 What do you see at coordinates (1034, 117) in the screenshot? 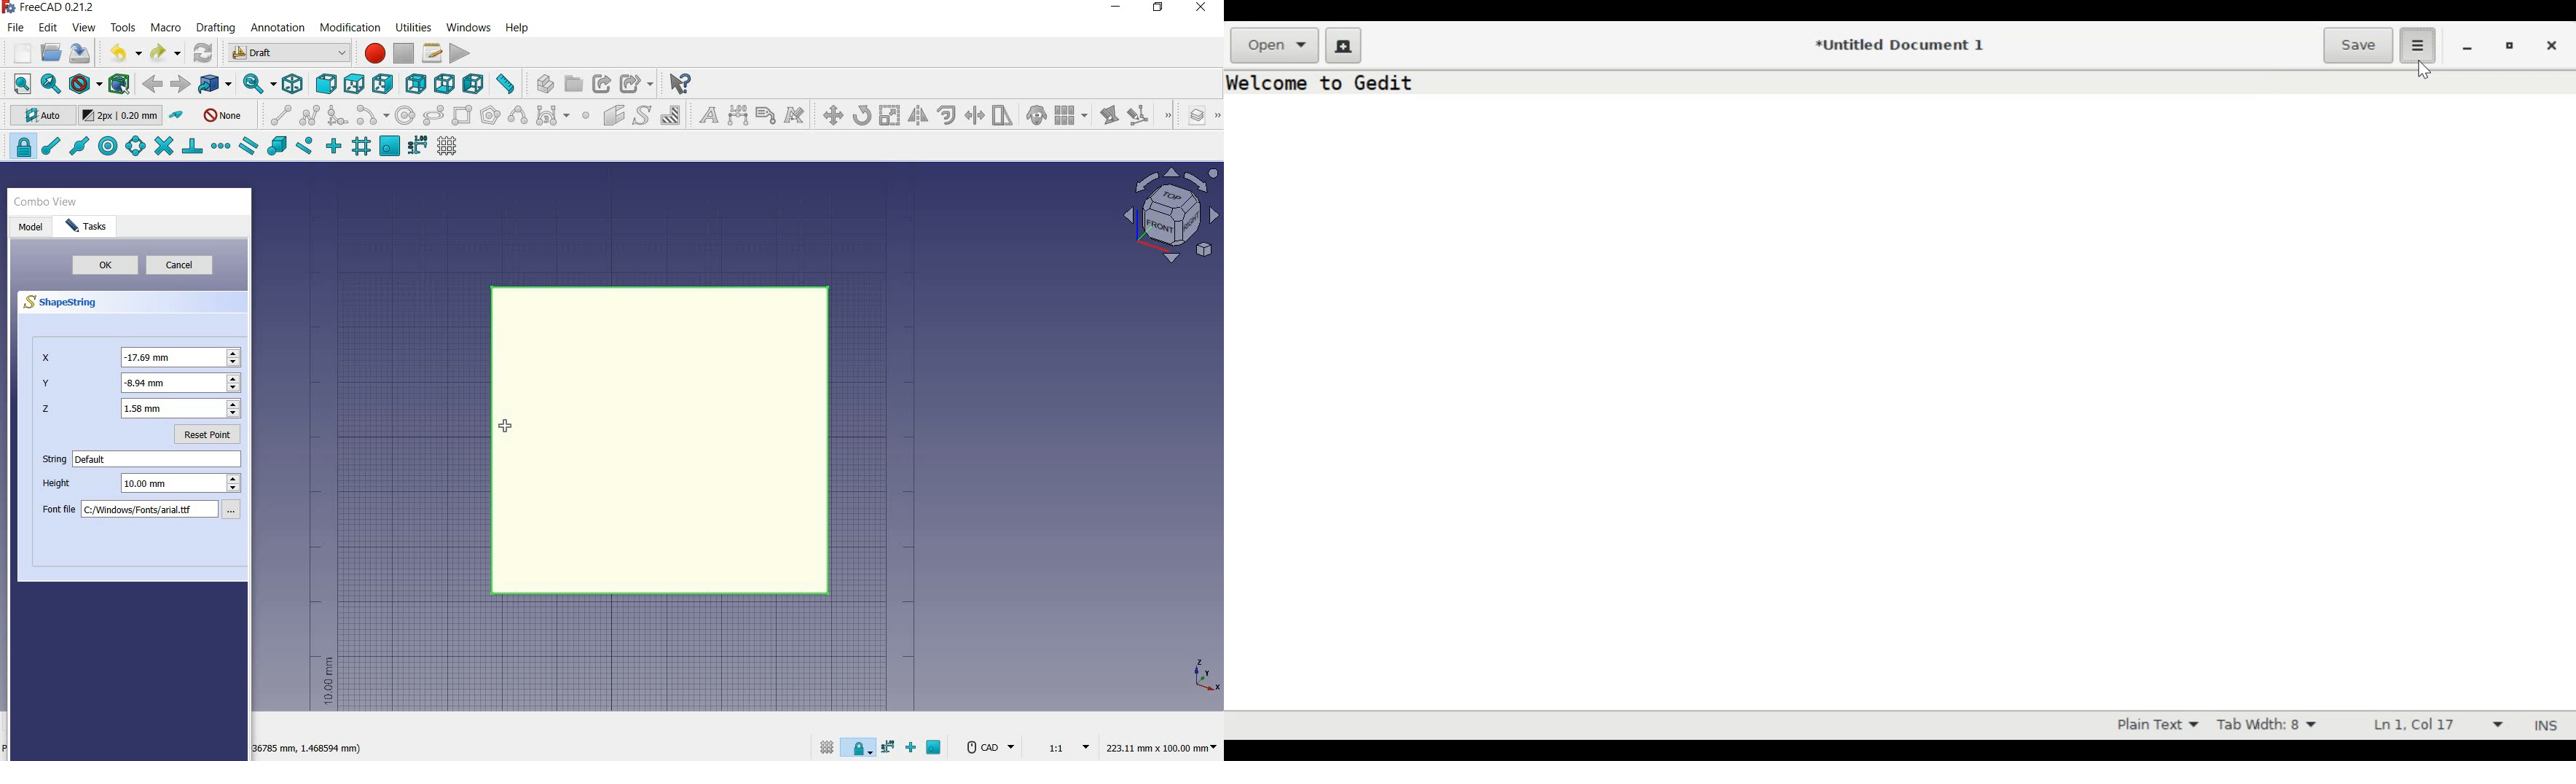
I see `create a clone` at bounding box center [1034, 117].